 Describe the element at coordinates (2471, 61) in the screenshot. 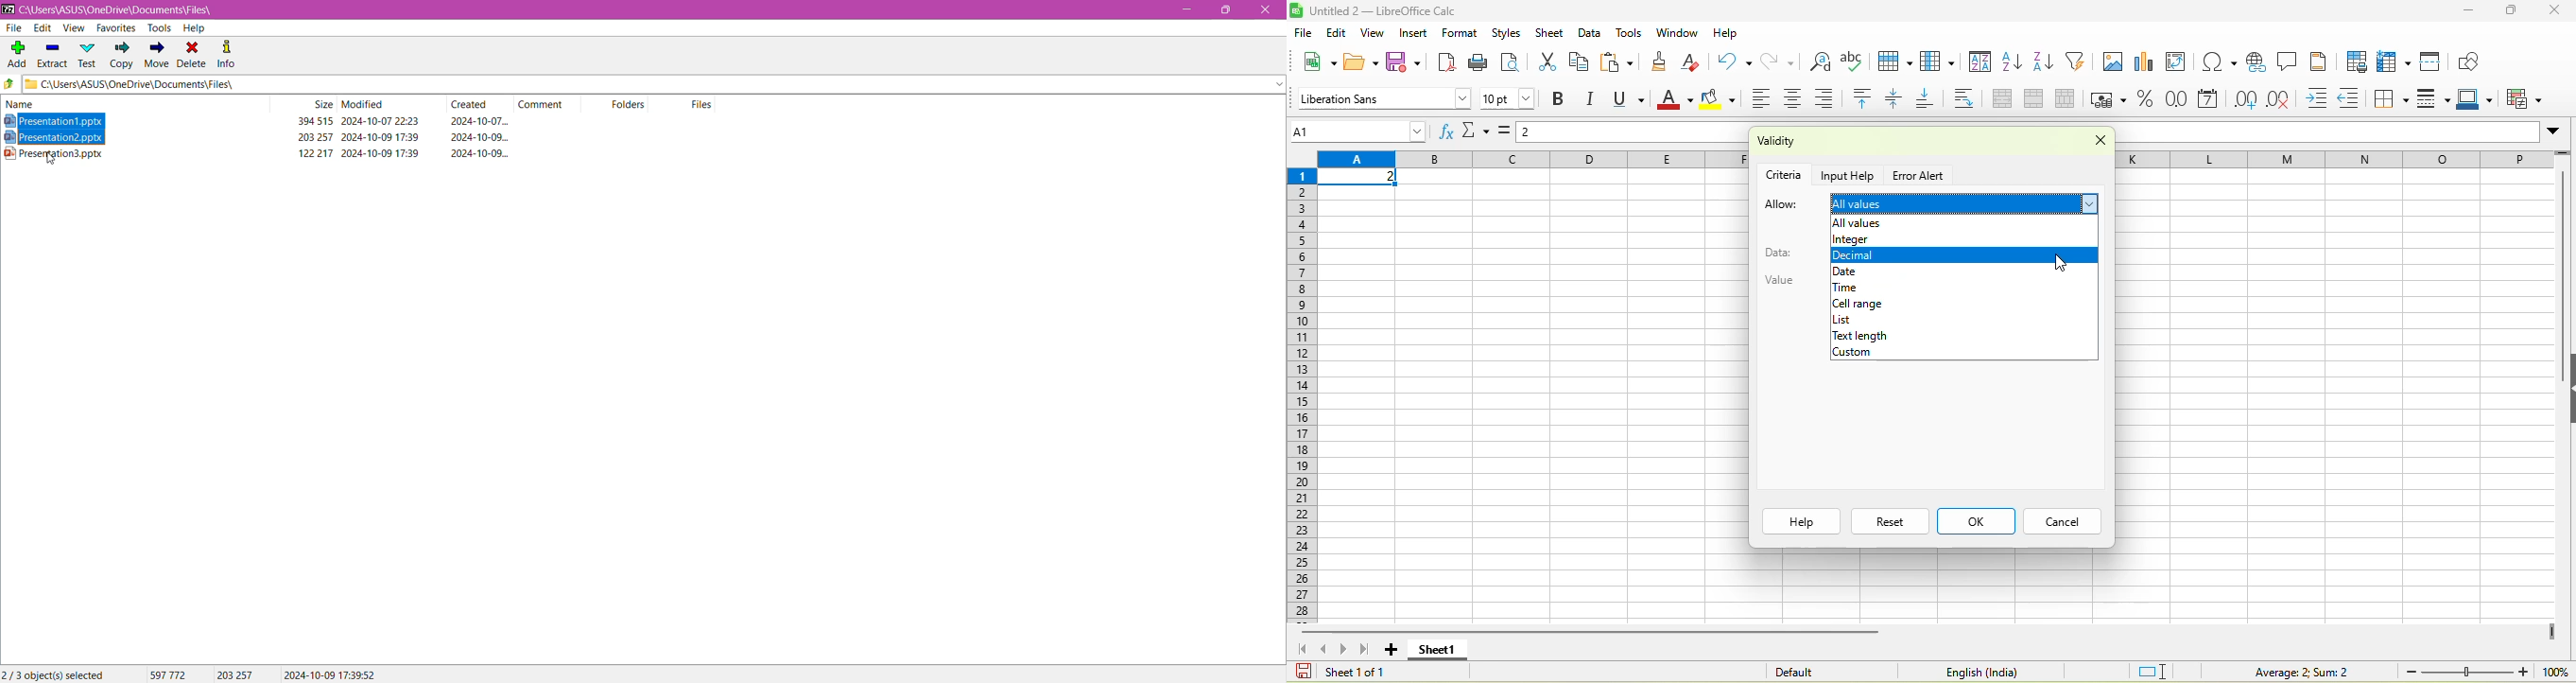

I see `show draw function` at that location.